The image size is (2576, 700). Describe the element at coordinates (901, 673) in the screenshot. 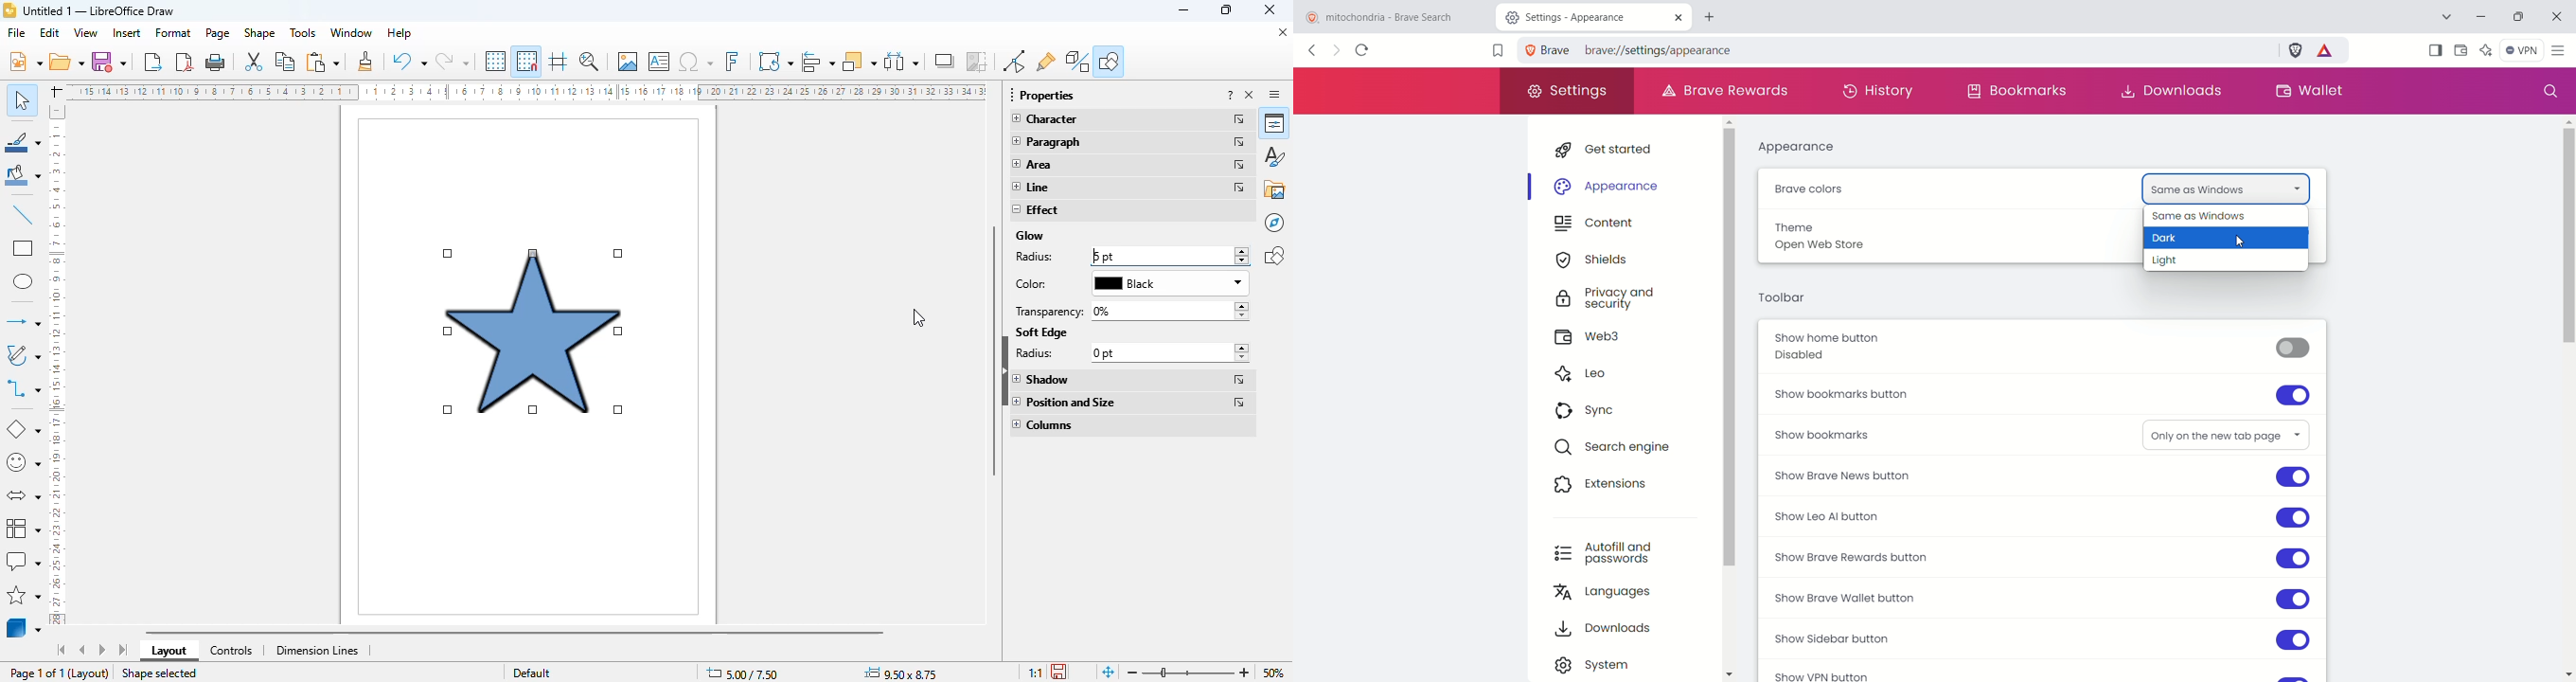

I see `change in width and height of object` at that location.